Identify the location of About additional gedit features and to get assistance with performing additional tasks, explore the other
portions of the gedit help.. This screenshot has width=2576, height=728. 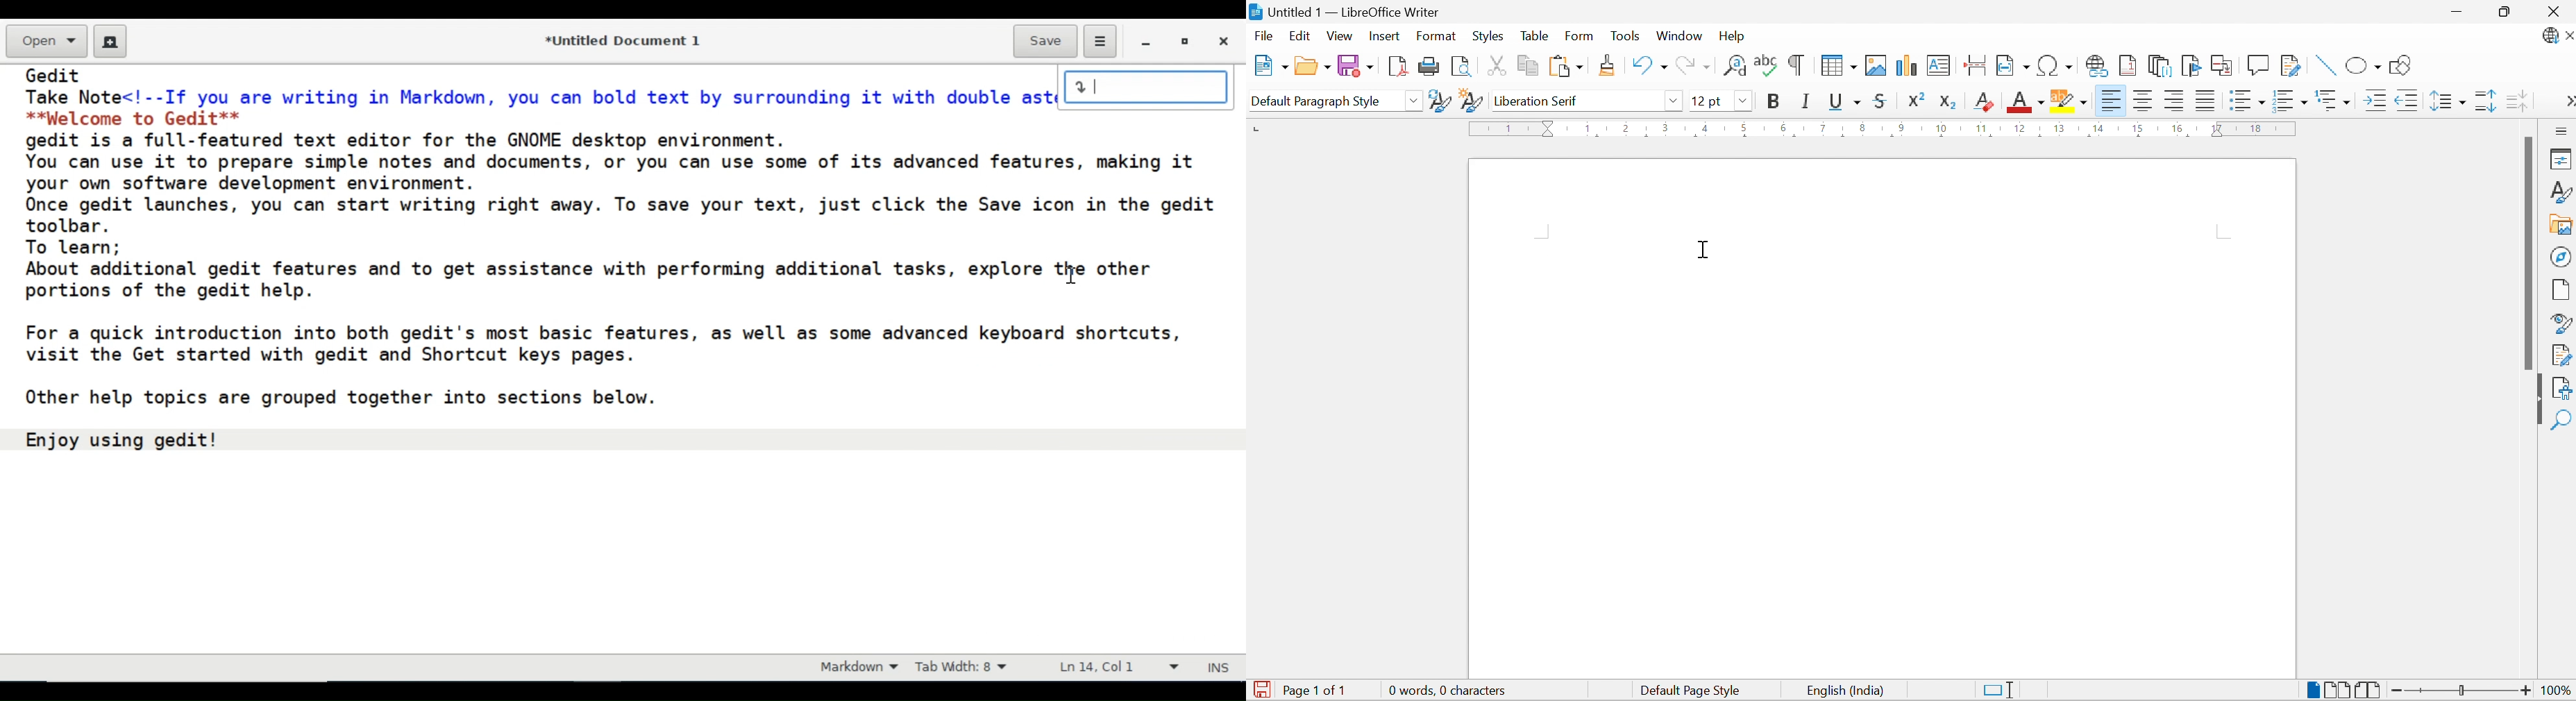
(591, 280).